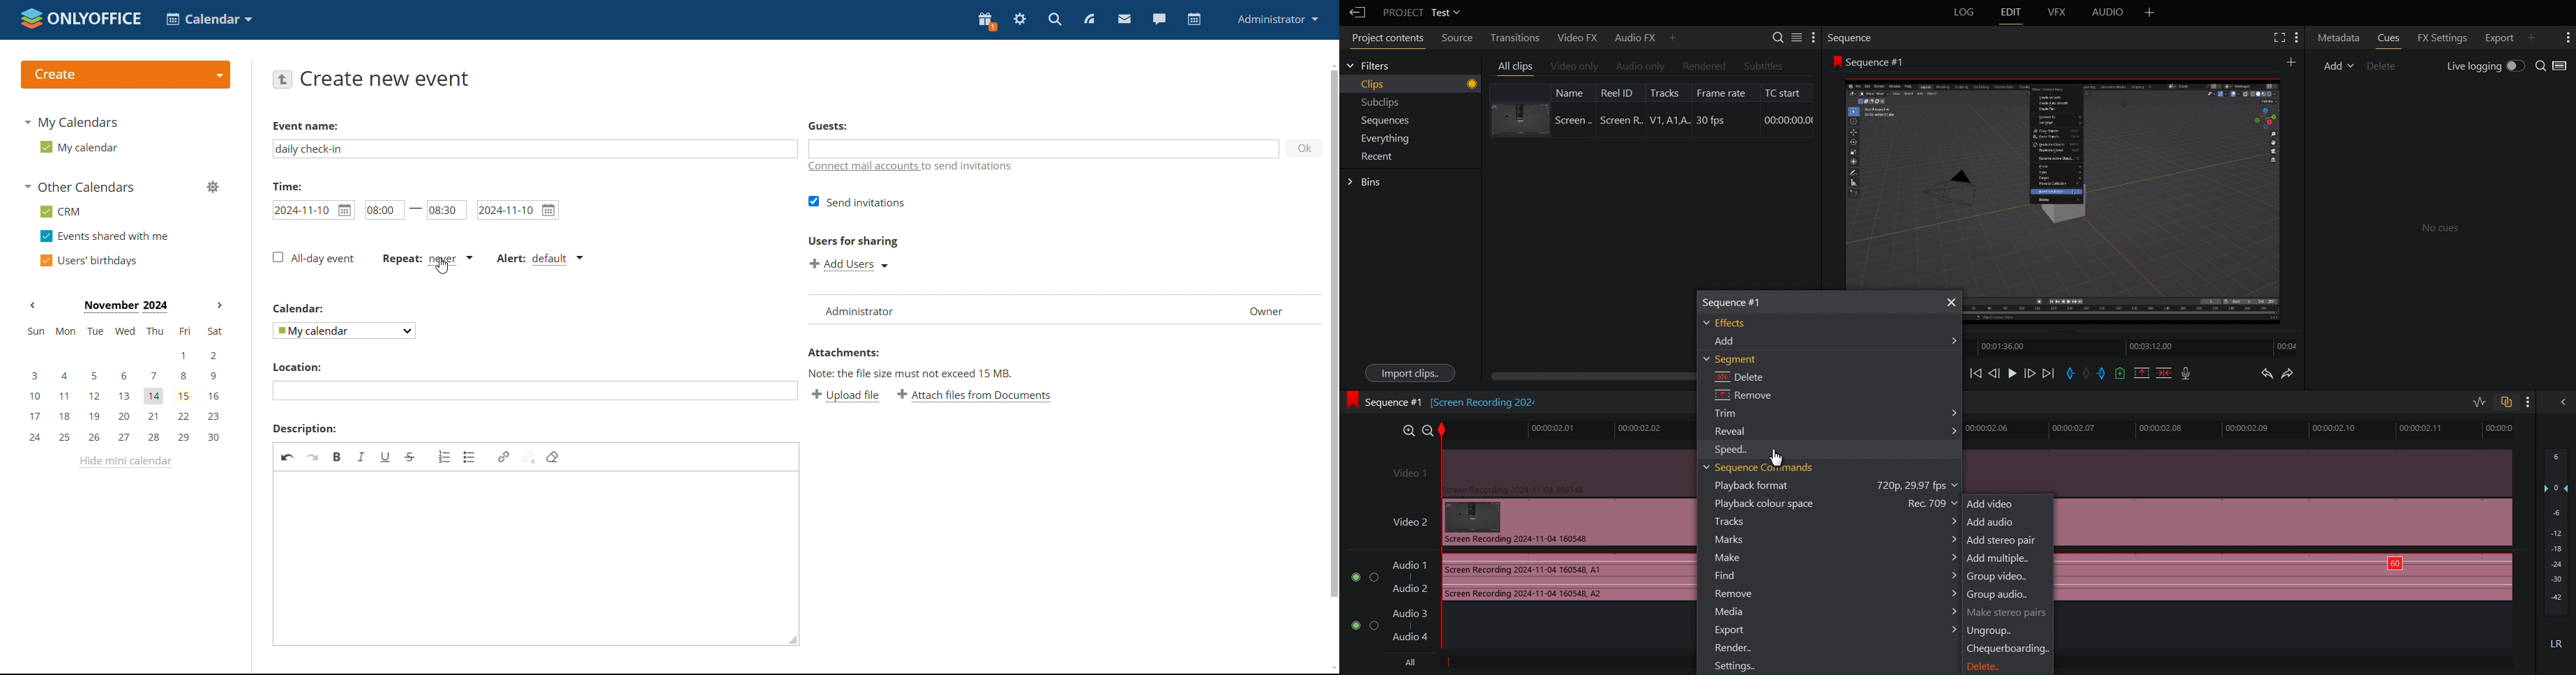  I want to click on Effects , so click(1722, 323).